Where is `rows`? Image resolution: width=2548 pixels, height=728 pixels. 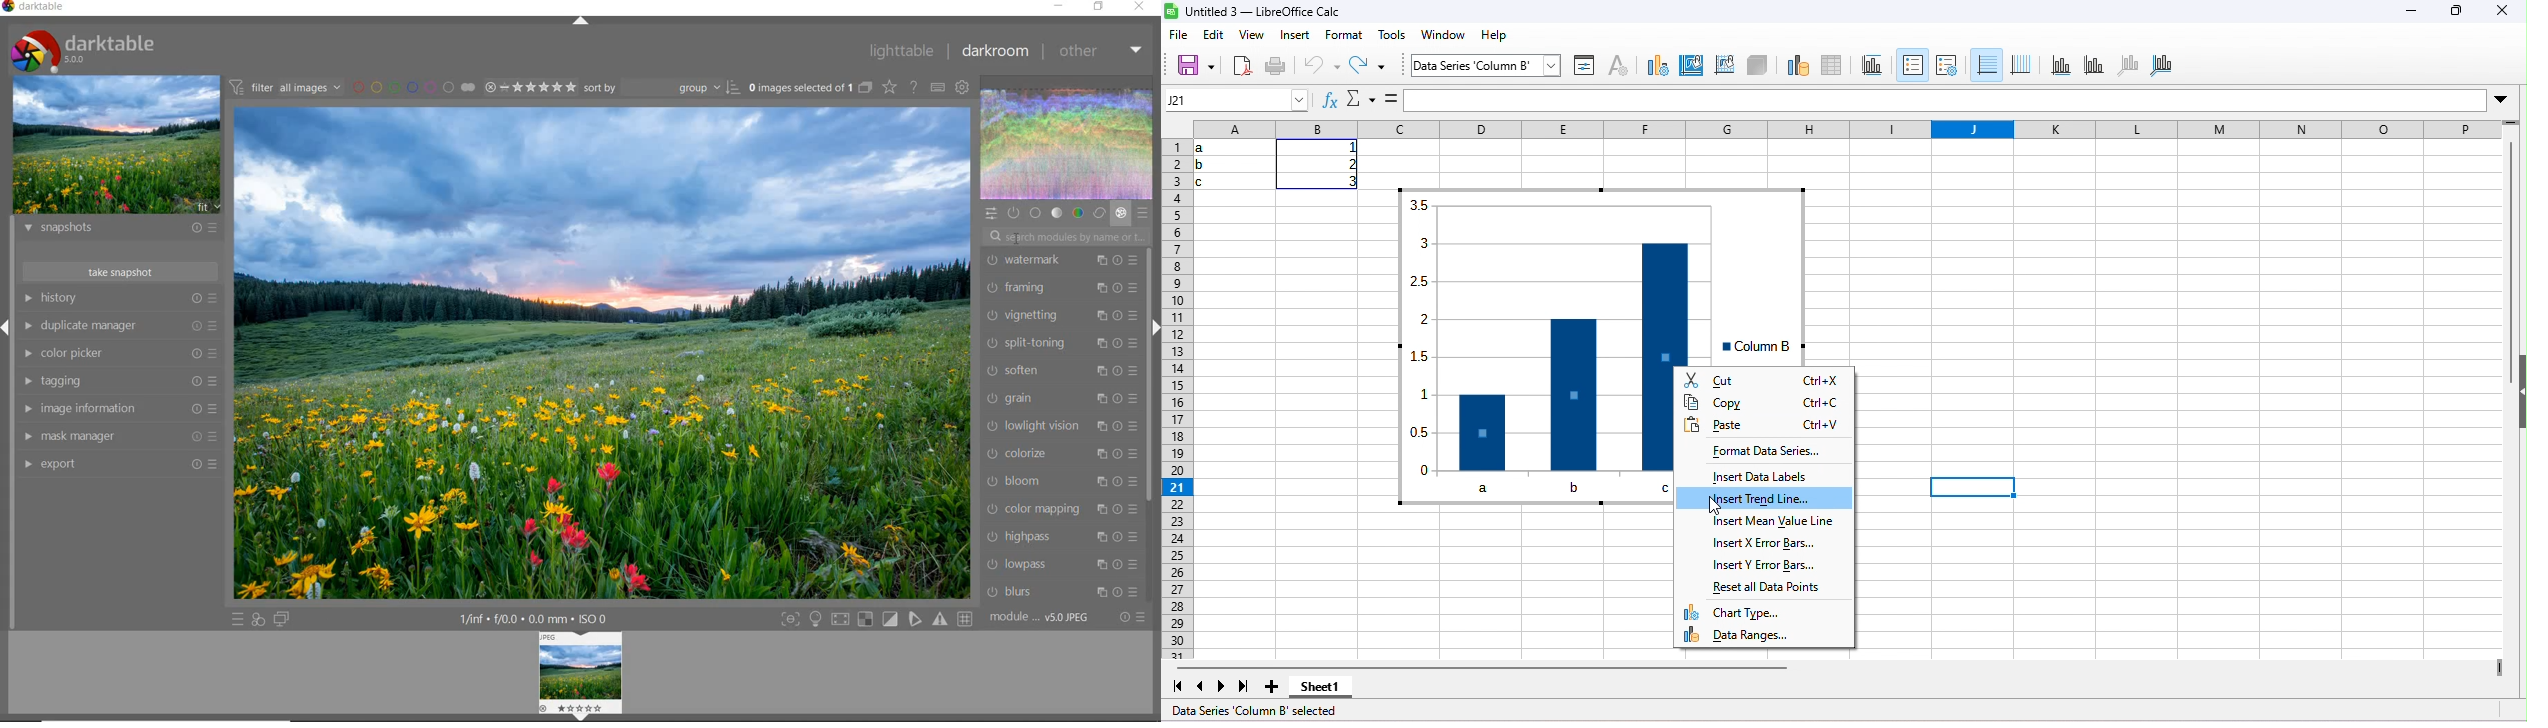
rows is located at coordinates (1173, 398).